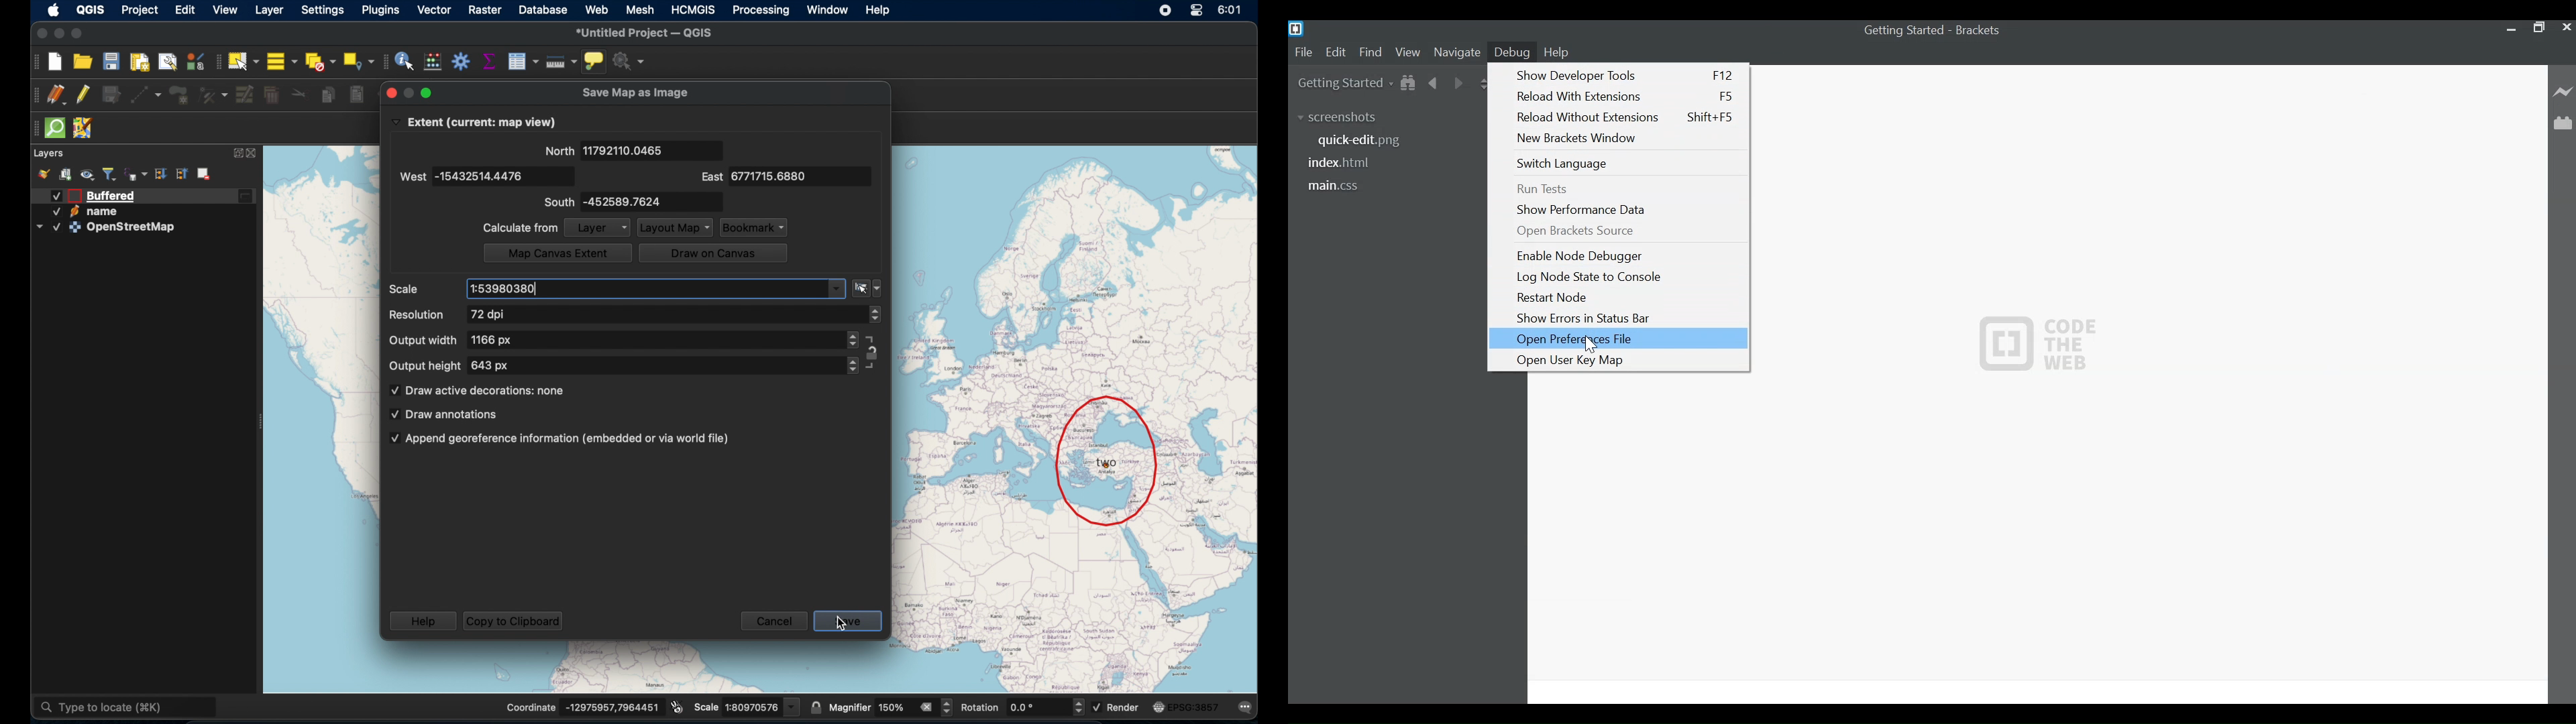 The height and width of the screenshot is (728, 2576). What do you see at coordinates (242, 60) in the screenshot?
I see `select by single area or click` at bounding box center [242, 60].